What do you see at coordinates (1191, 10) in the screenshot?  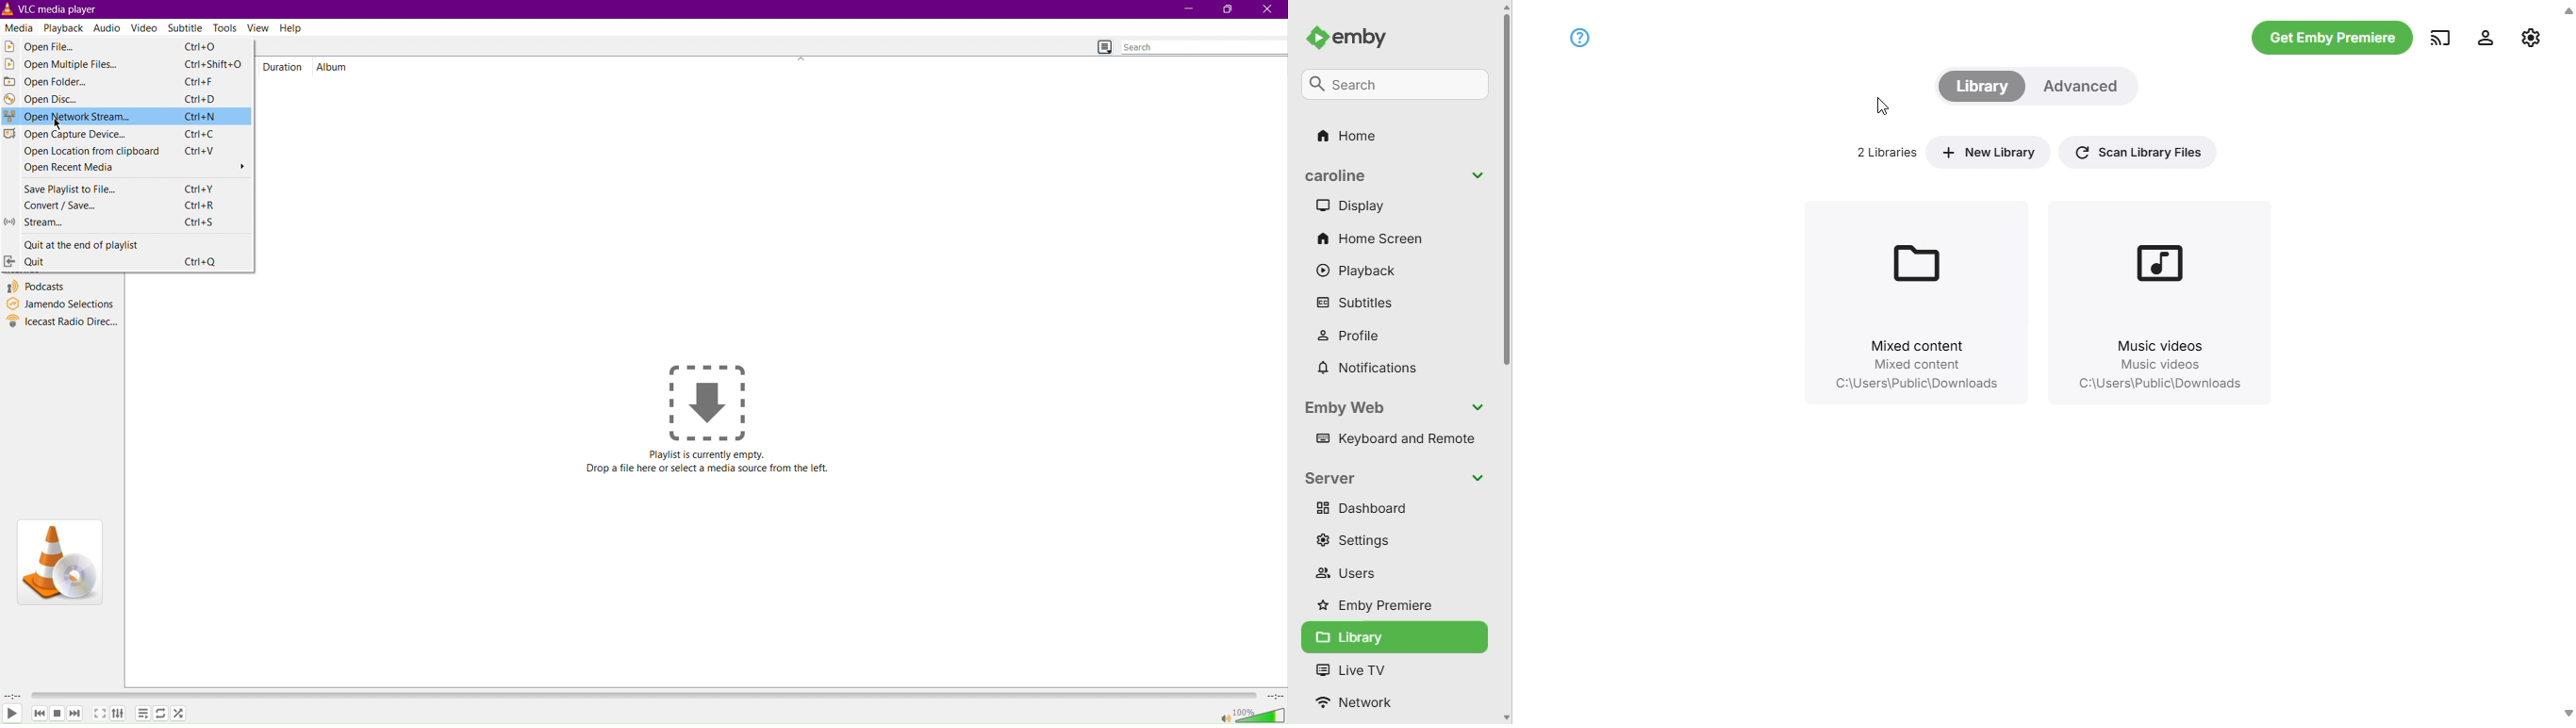 I see `Minimize` at bounding box center [1191, 10].